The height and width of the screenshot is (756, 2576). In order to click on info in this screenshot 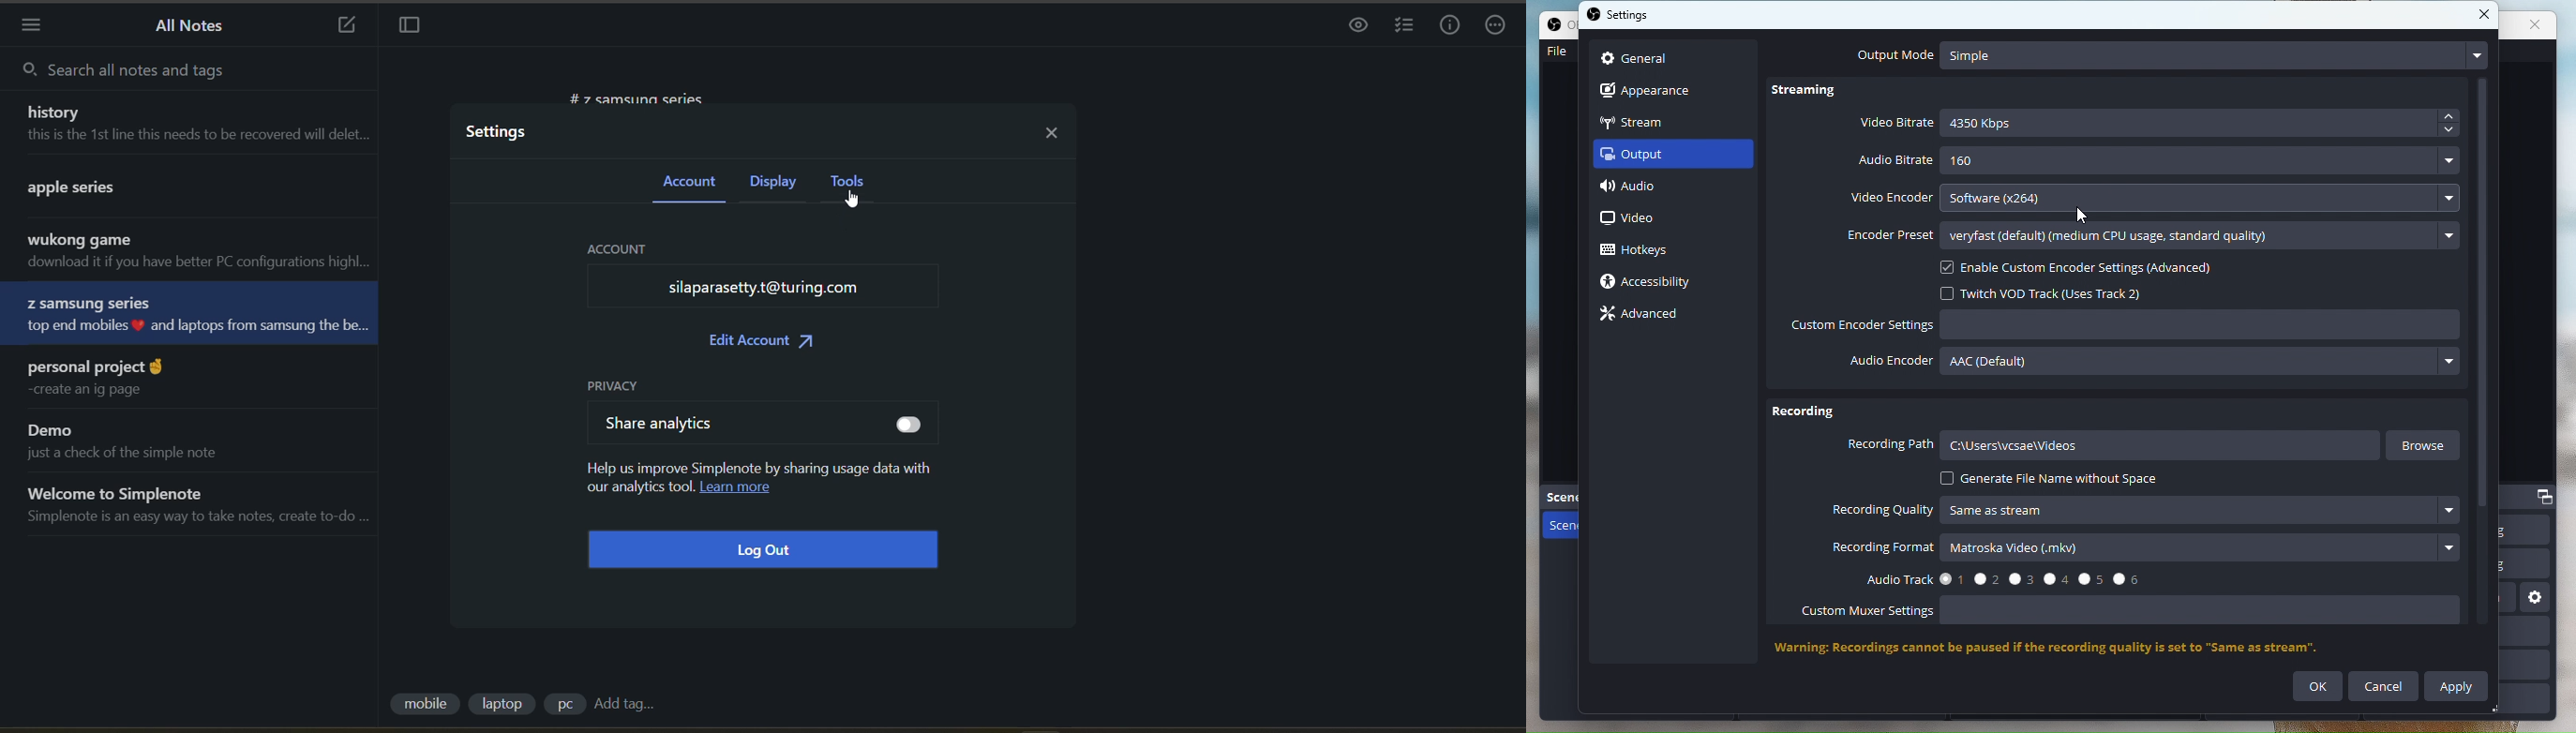, I will do `click(1449, 26)`.